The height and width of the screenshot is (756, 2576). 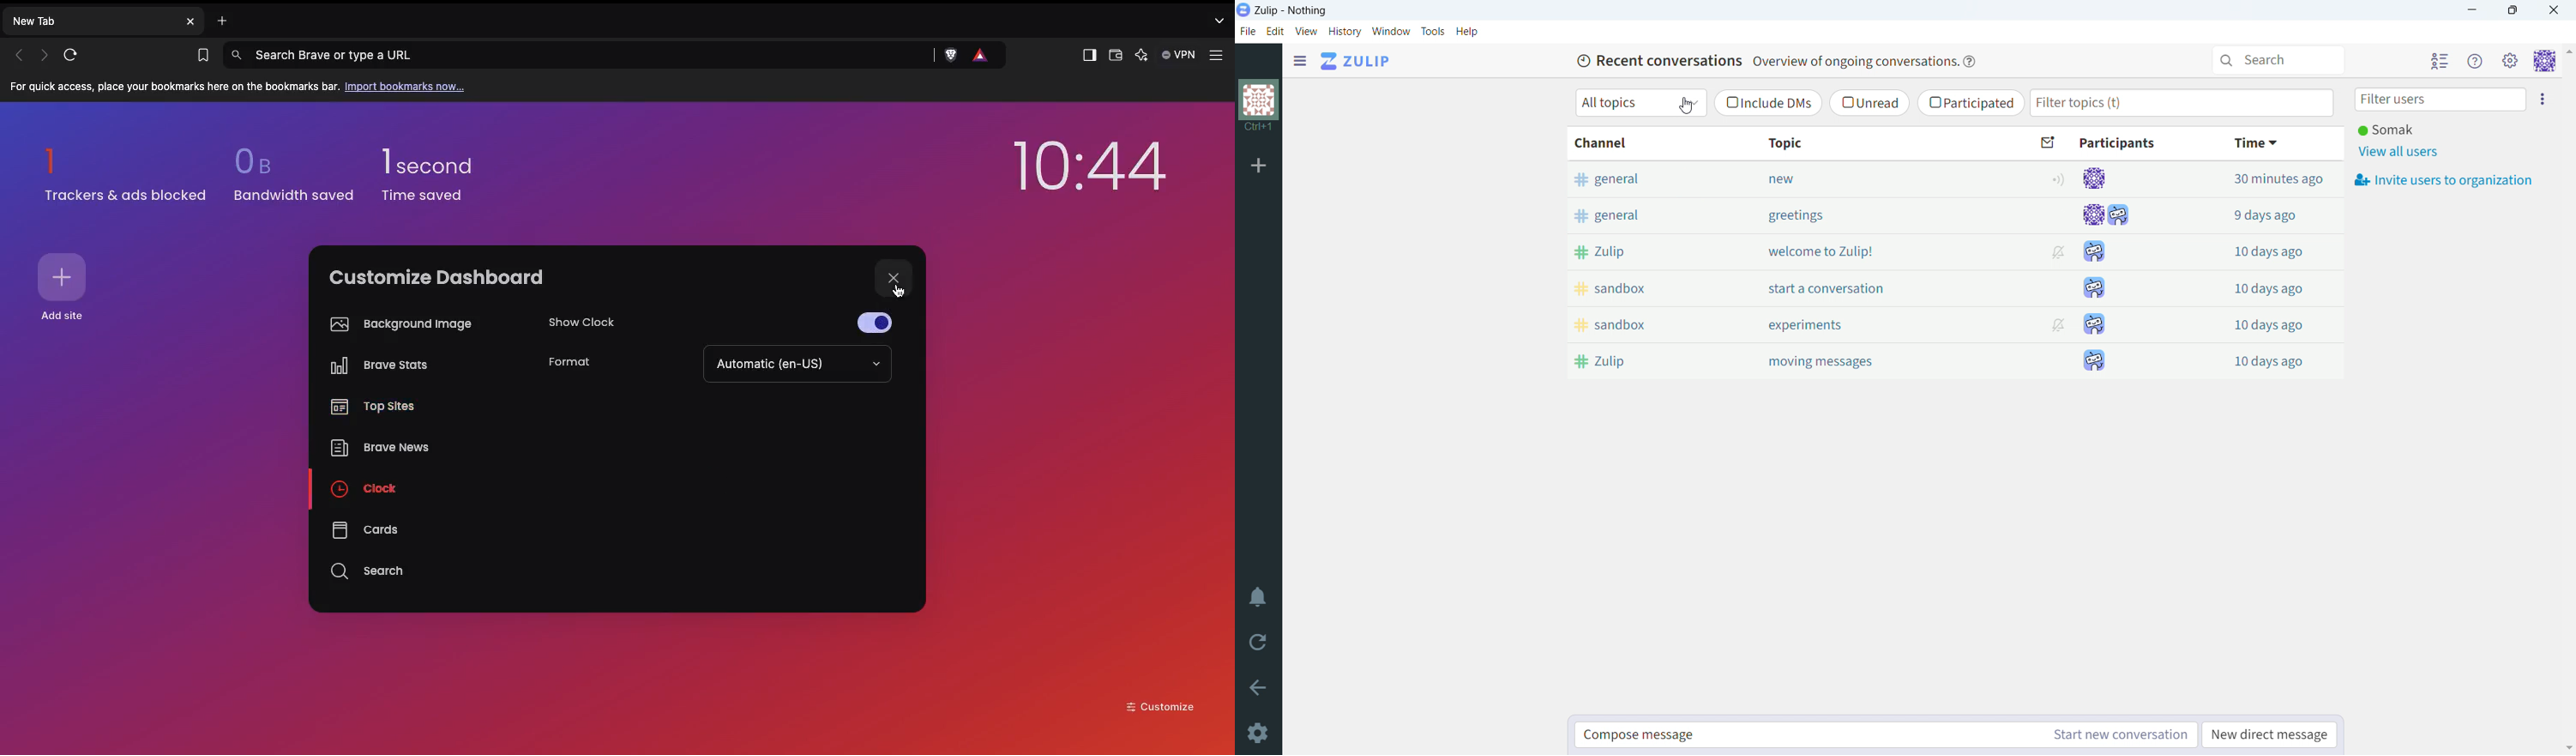 I want to click on scroll down, so click(x=2568, y=748).